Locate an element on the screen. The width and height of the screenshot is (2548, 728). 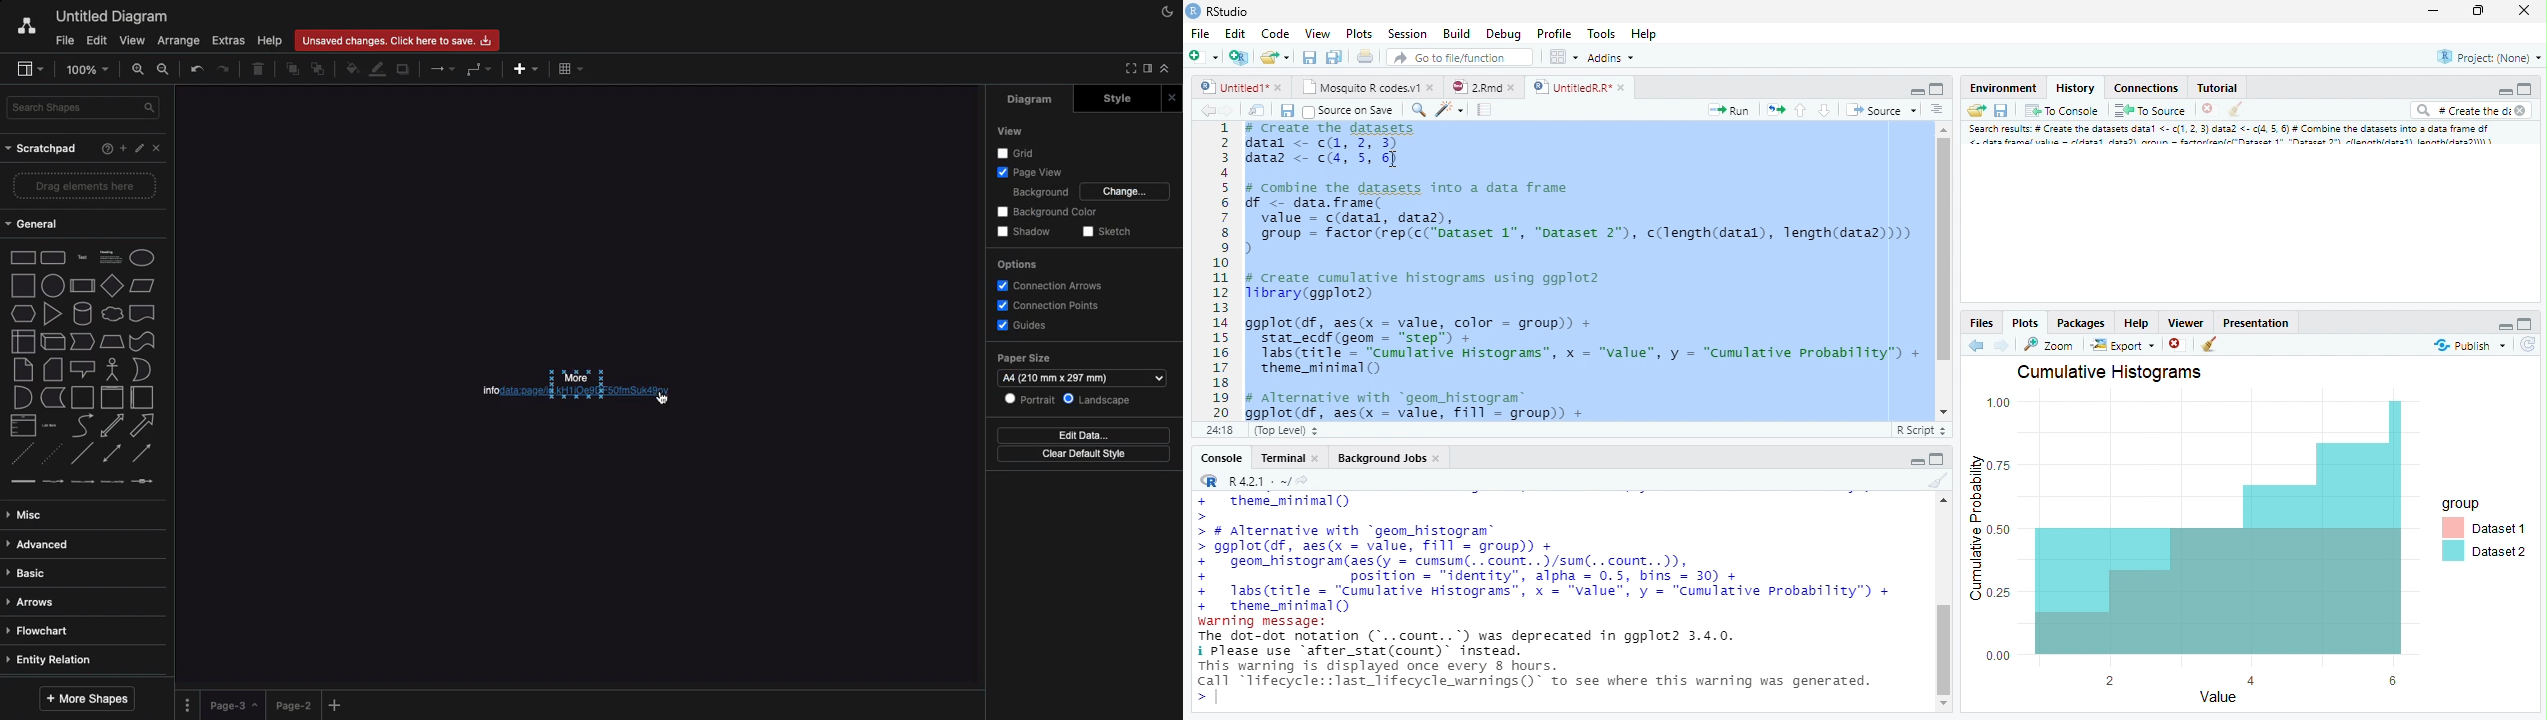
Minimize is located at coordinates (2436, 11).